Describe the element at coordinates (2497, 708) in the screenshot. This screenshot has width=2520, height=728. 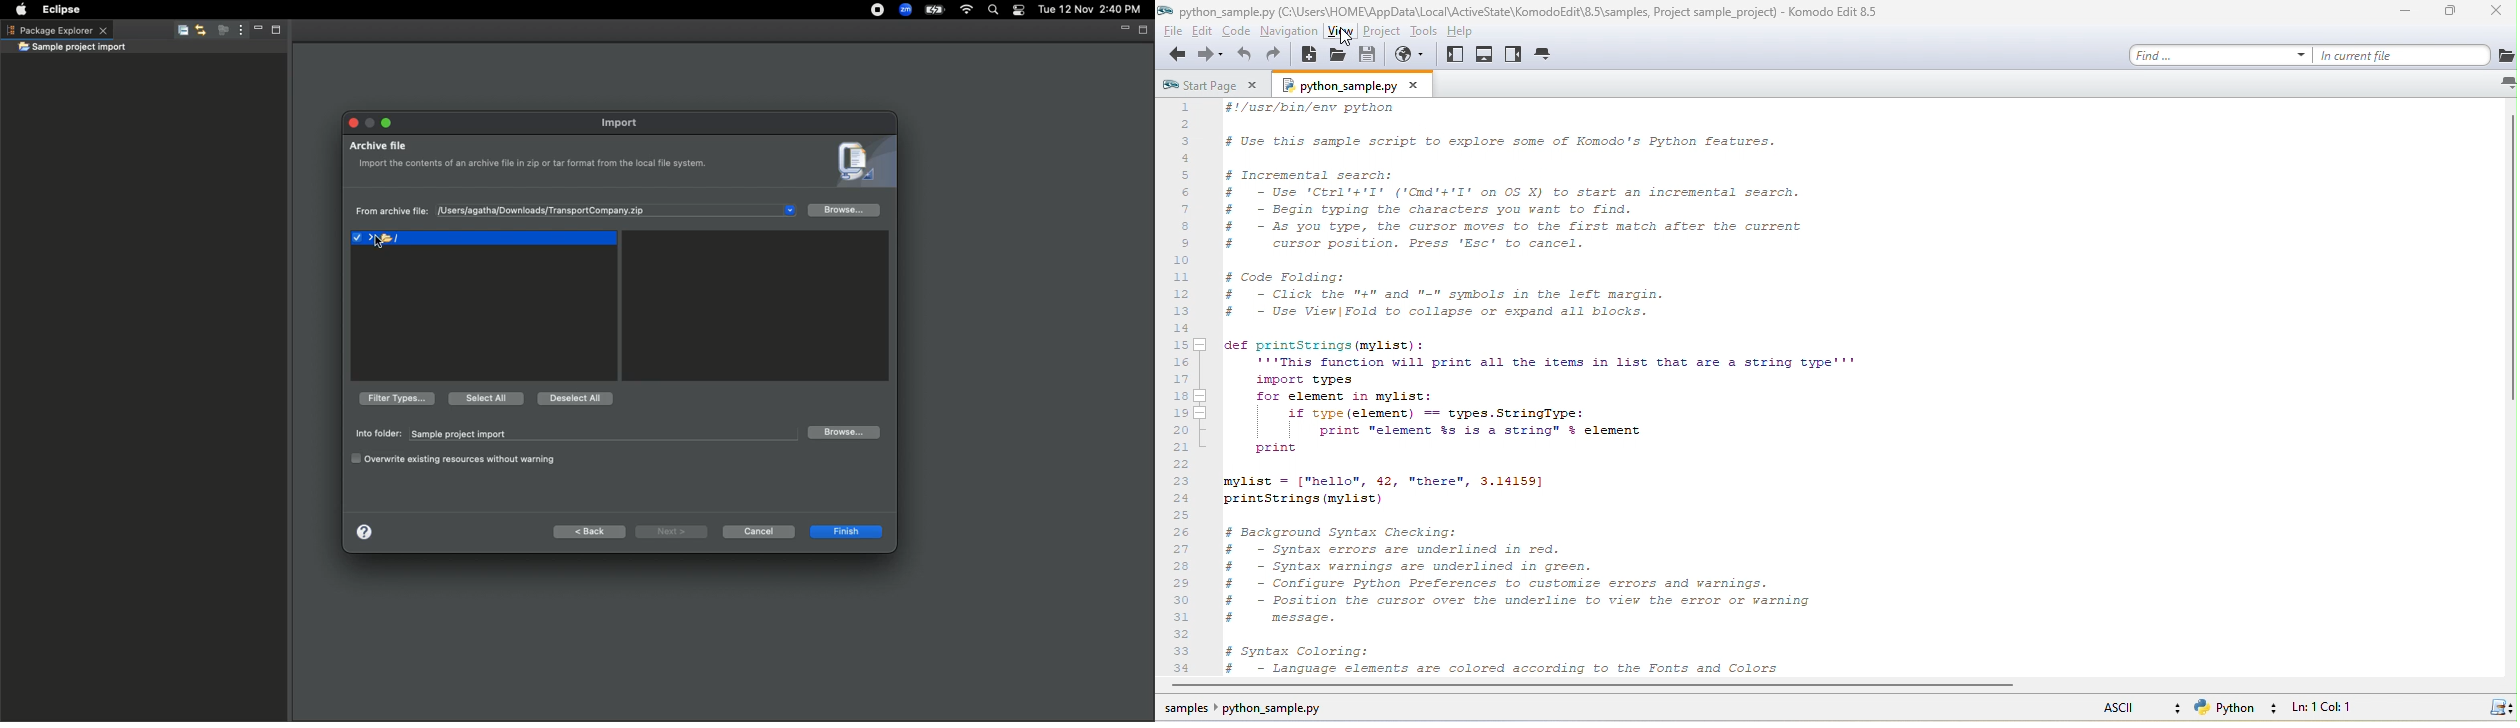
I see `syntax checking status` at that location.